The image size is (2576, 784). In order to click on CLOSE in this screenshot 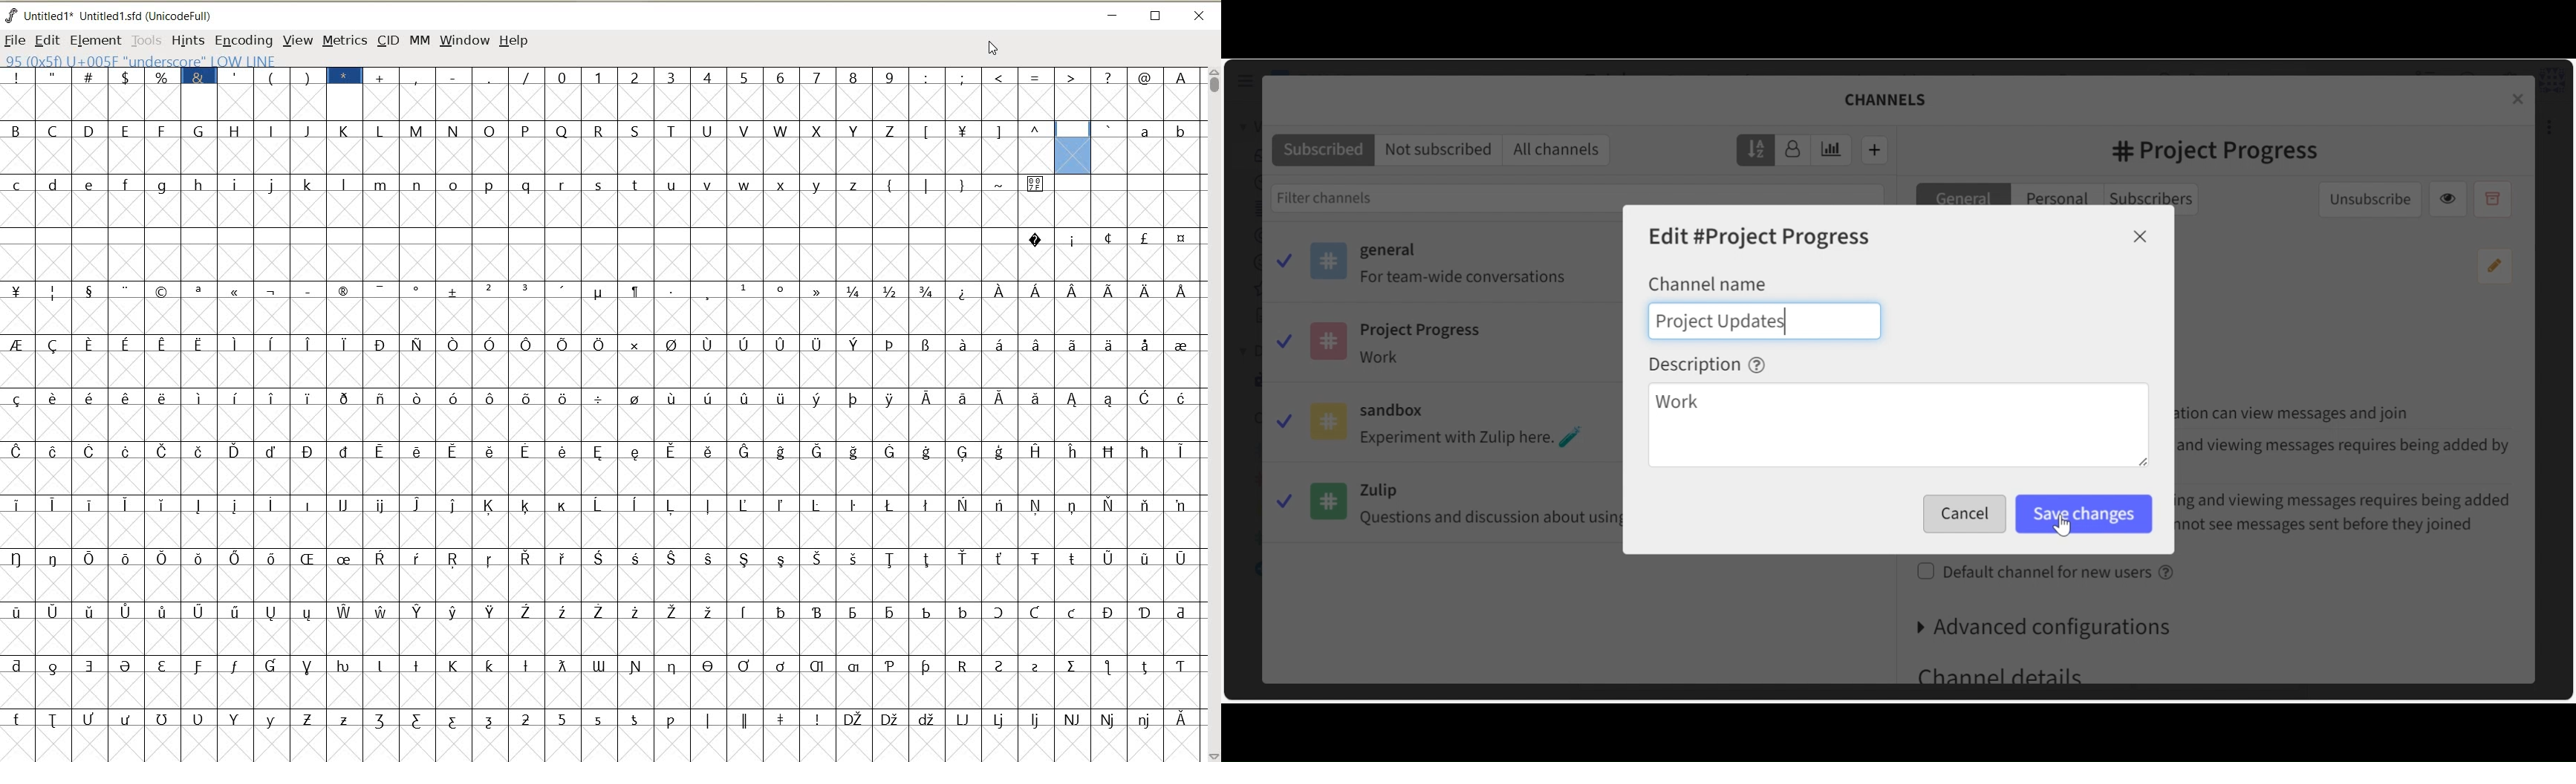, I will do `click(1200, 17)`.